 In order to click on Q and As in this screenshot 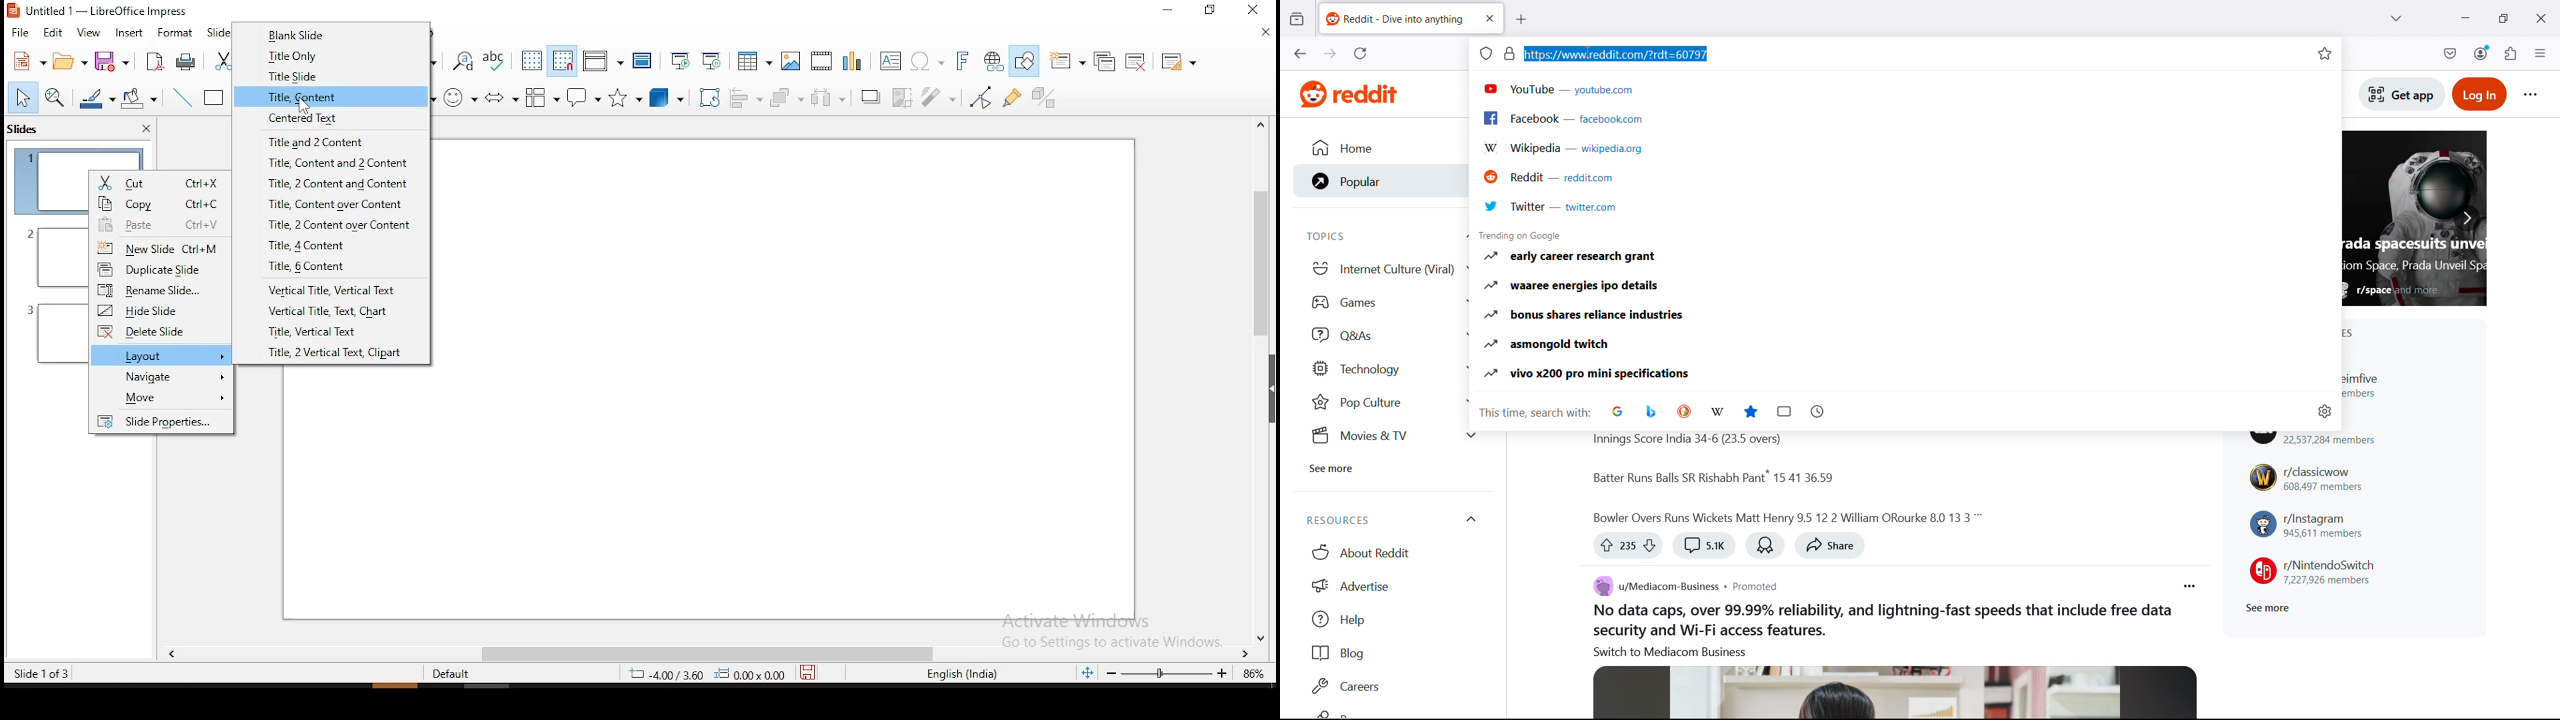, I will do `click(1379, 333)`.